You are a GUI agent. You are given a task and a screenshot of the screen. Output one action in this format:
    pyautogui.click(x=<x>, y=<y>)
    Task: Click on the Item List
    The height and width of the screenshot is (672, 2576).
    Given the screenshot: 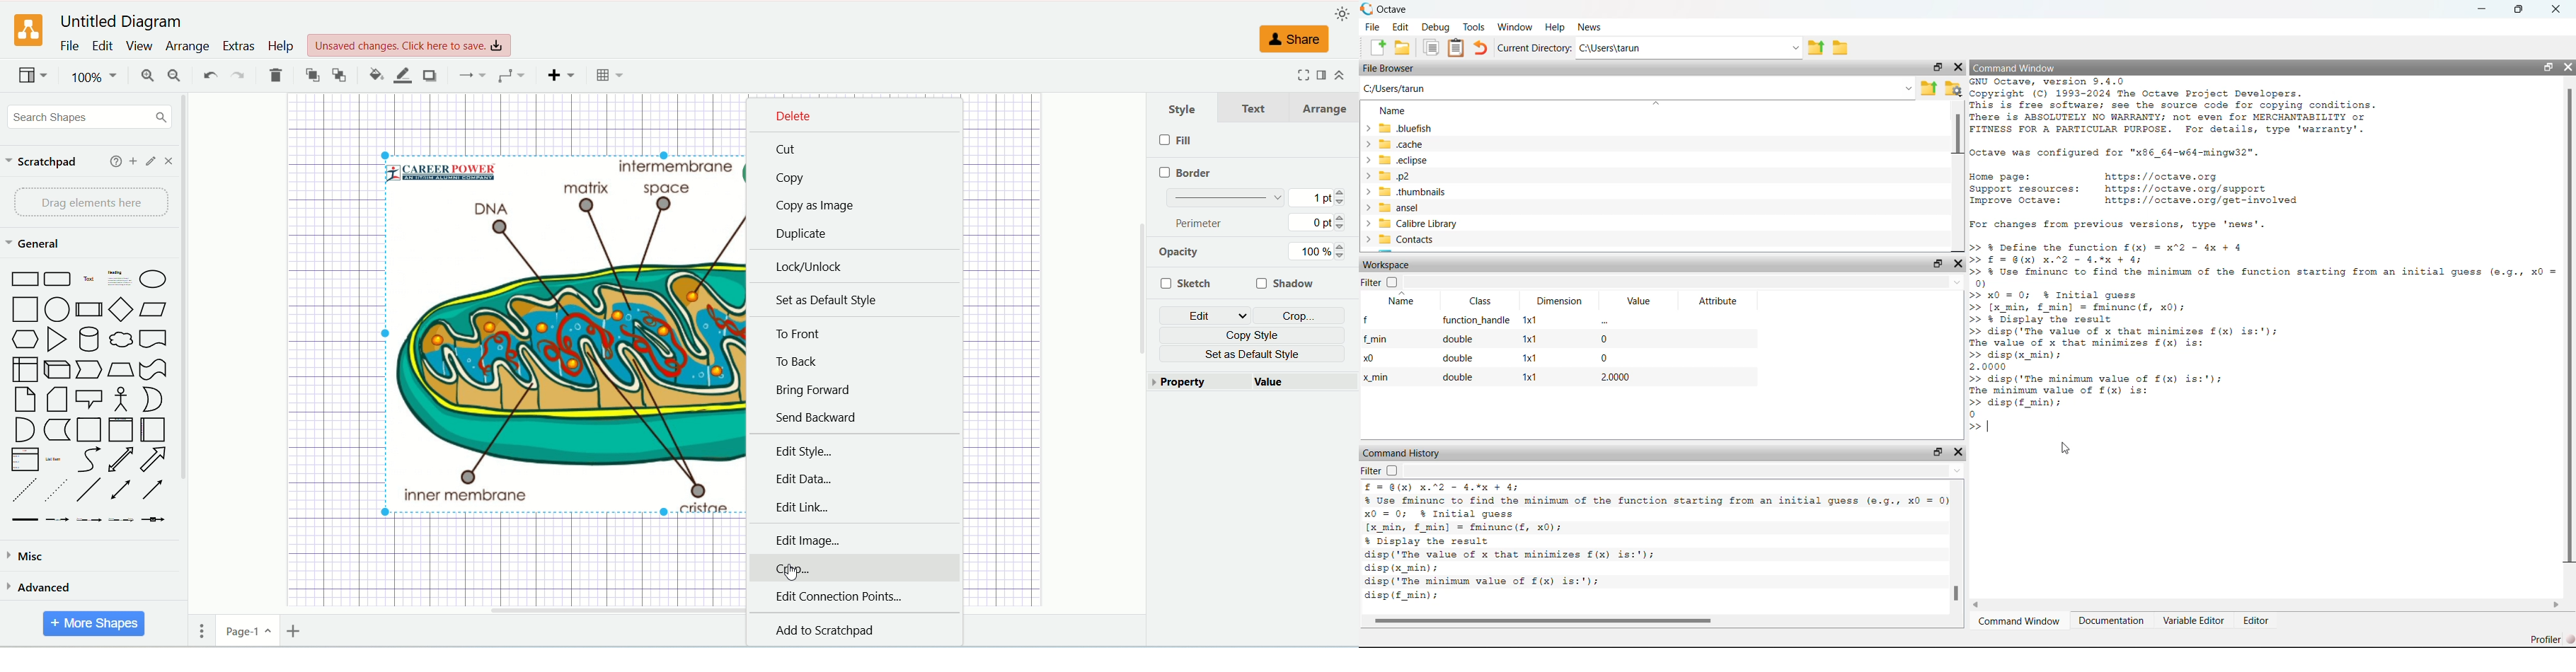 What is the action you would take?
    pyautogui.click(x=26, y=459)
    